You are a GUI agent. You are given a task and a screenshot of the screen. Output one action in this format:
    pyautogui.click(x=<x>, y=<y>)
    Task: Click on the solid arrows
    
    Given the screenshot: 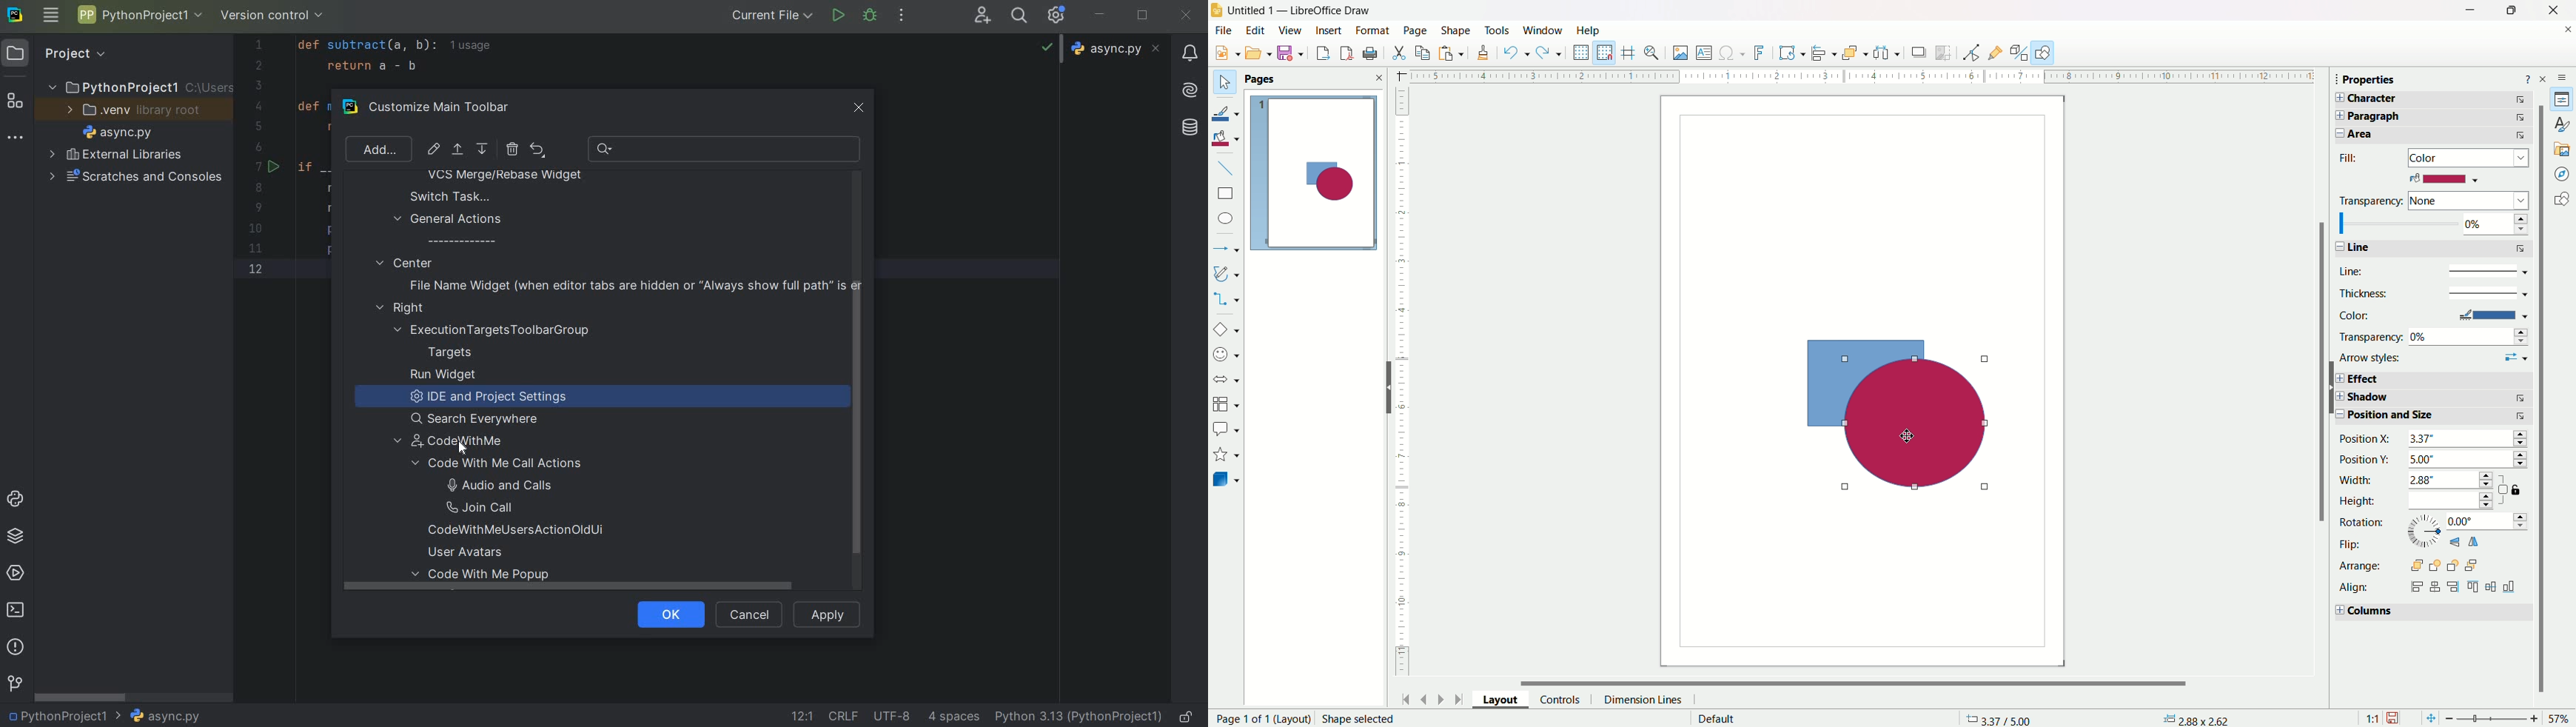 What is the action you would take?
    pyautogui.click(x=1227, y=380)
    